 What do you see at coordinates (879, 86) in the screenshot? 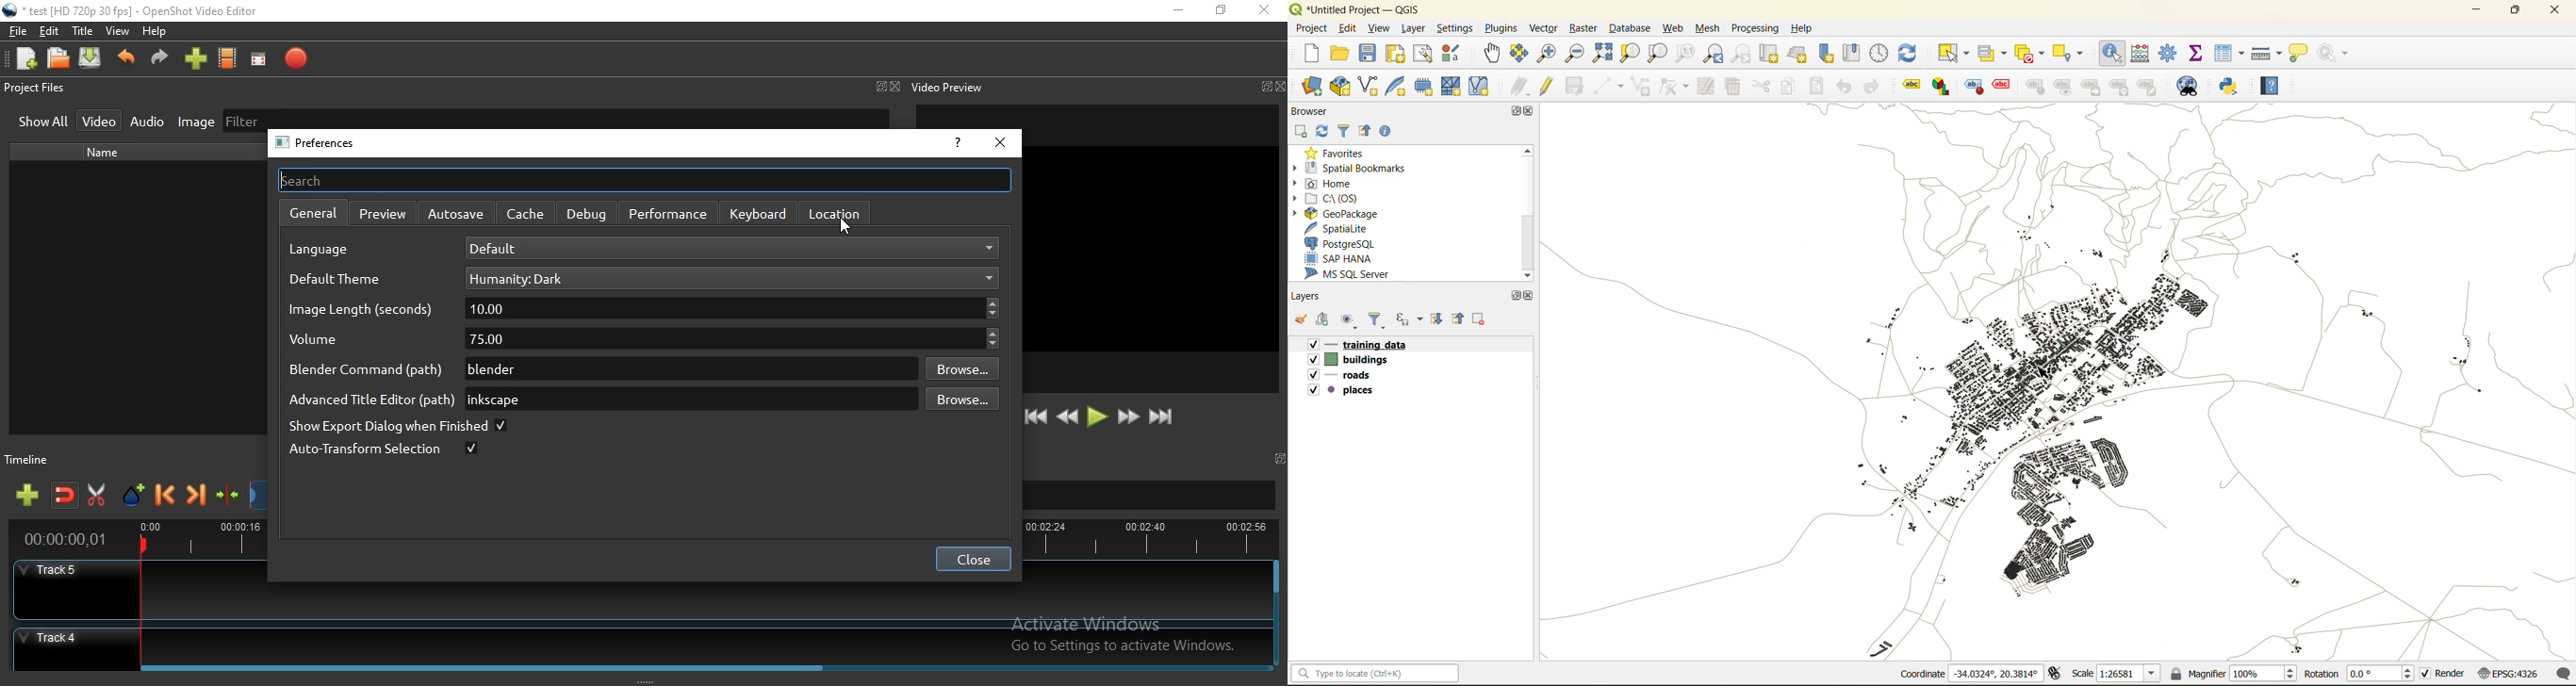
I see `Window ` at bounding box center [879, 86].